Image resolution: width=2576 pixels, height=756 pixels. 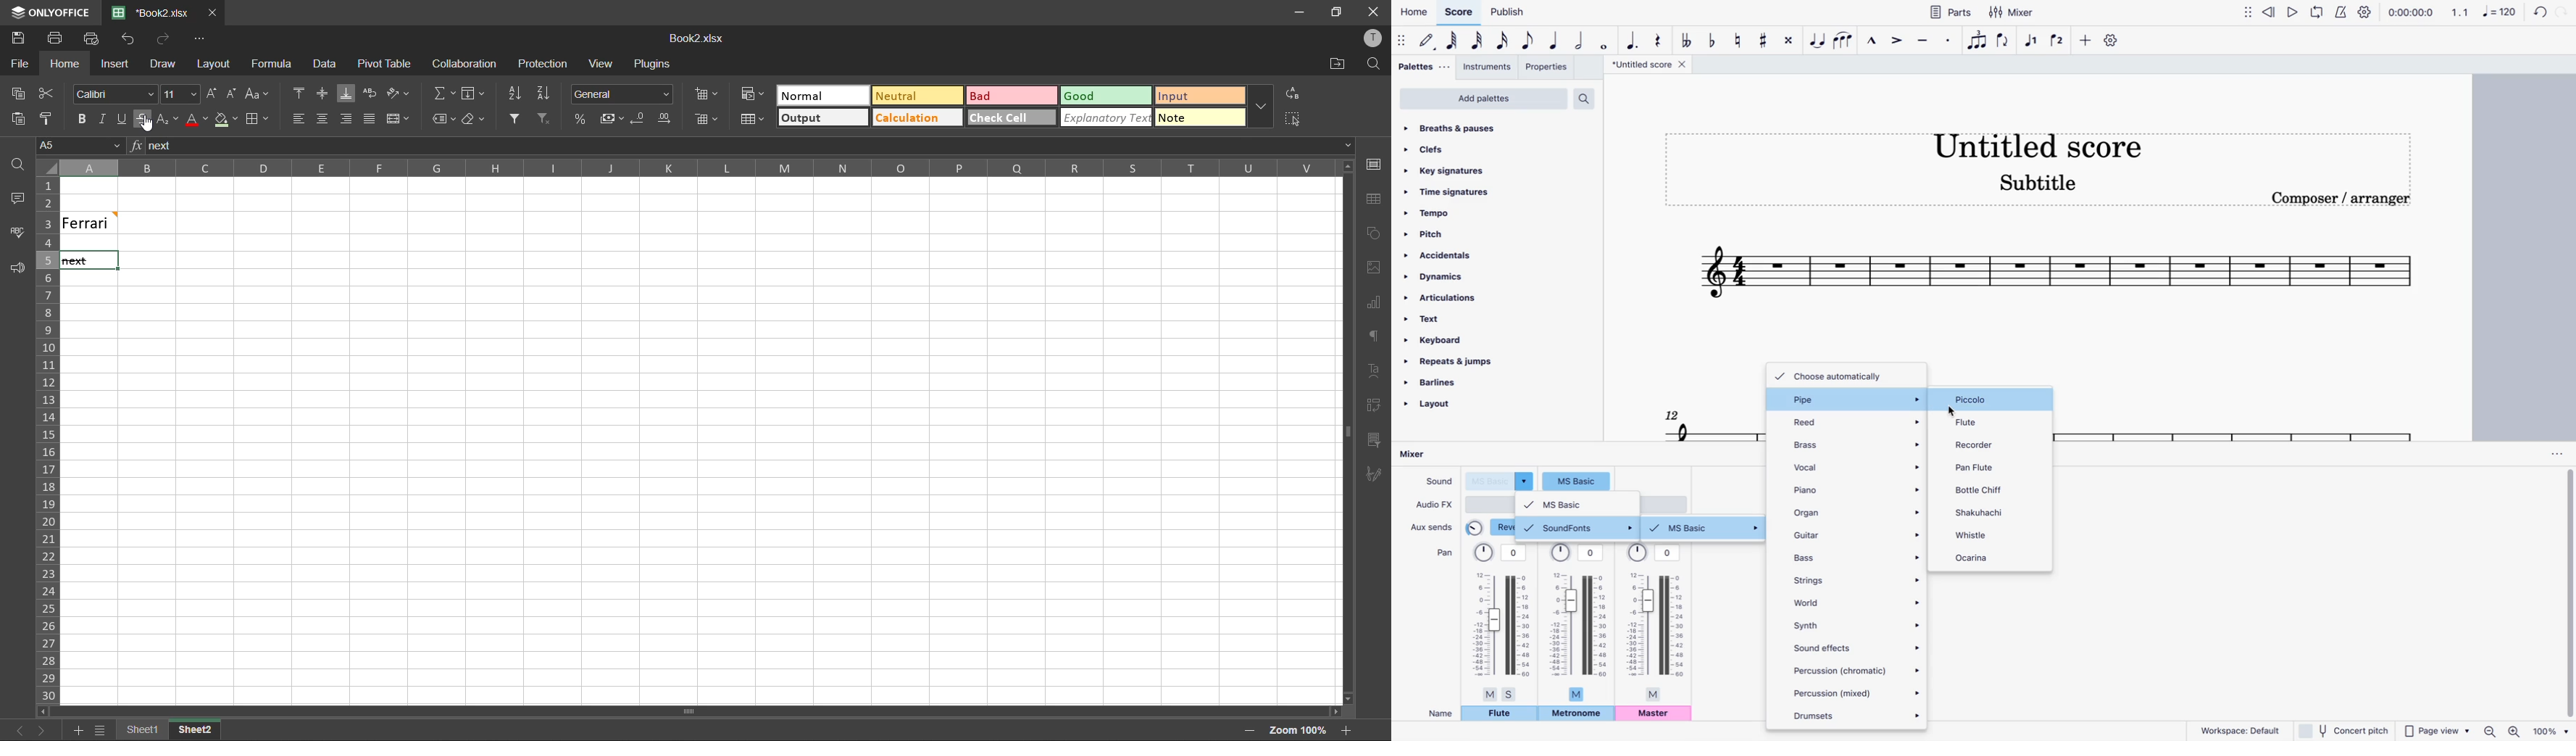 I want to click on score title, so click(x=1652, y=64).